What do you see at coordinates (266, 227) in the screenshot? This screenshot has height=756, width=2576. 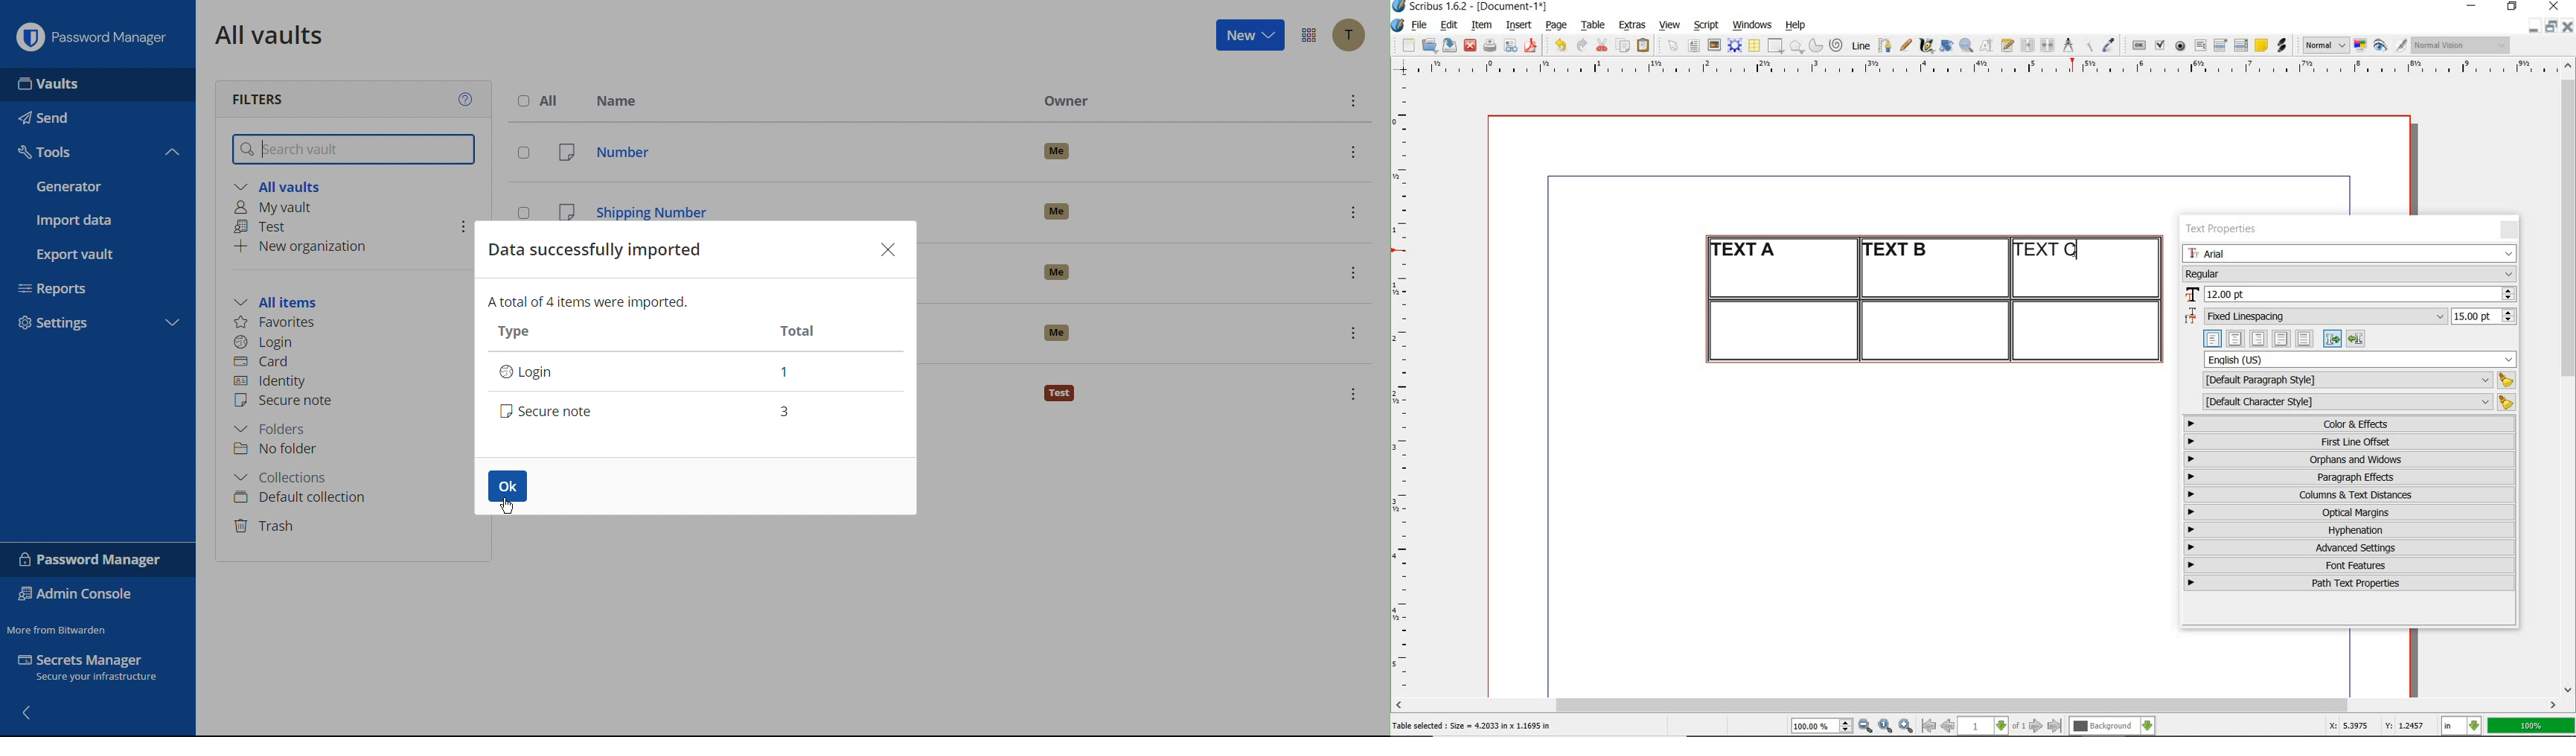 I see `Test` at bounding box center [266, 227].